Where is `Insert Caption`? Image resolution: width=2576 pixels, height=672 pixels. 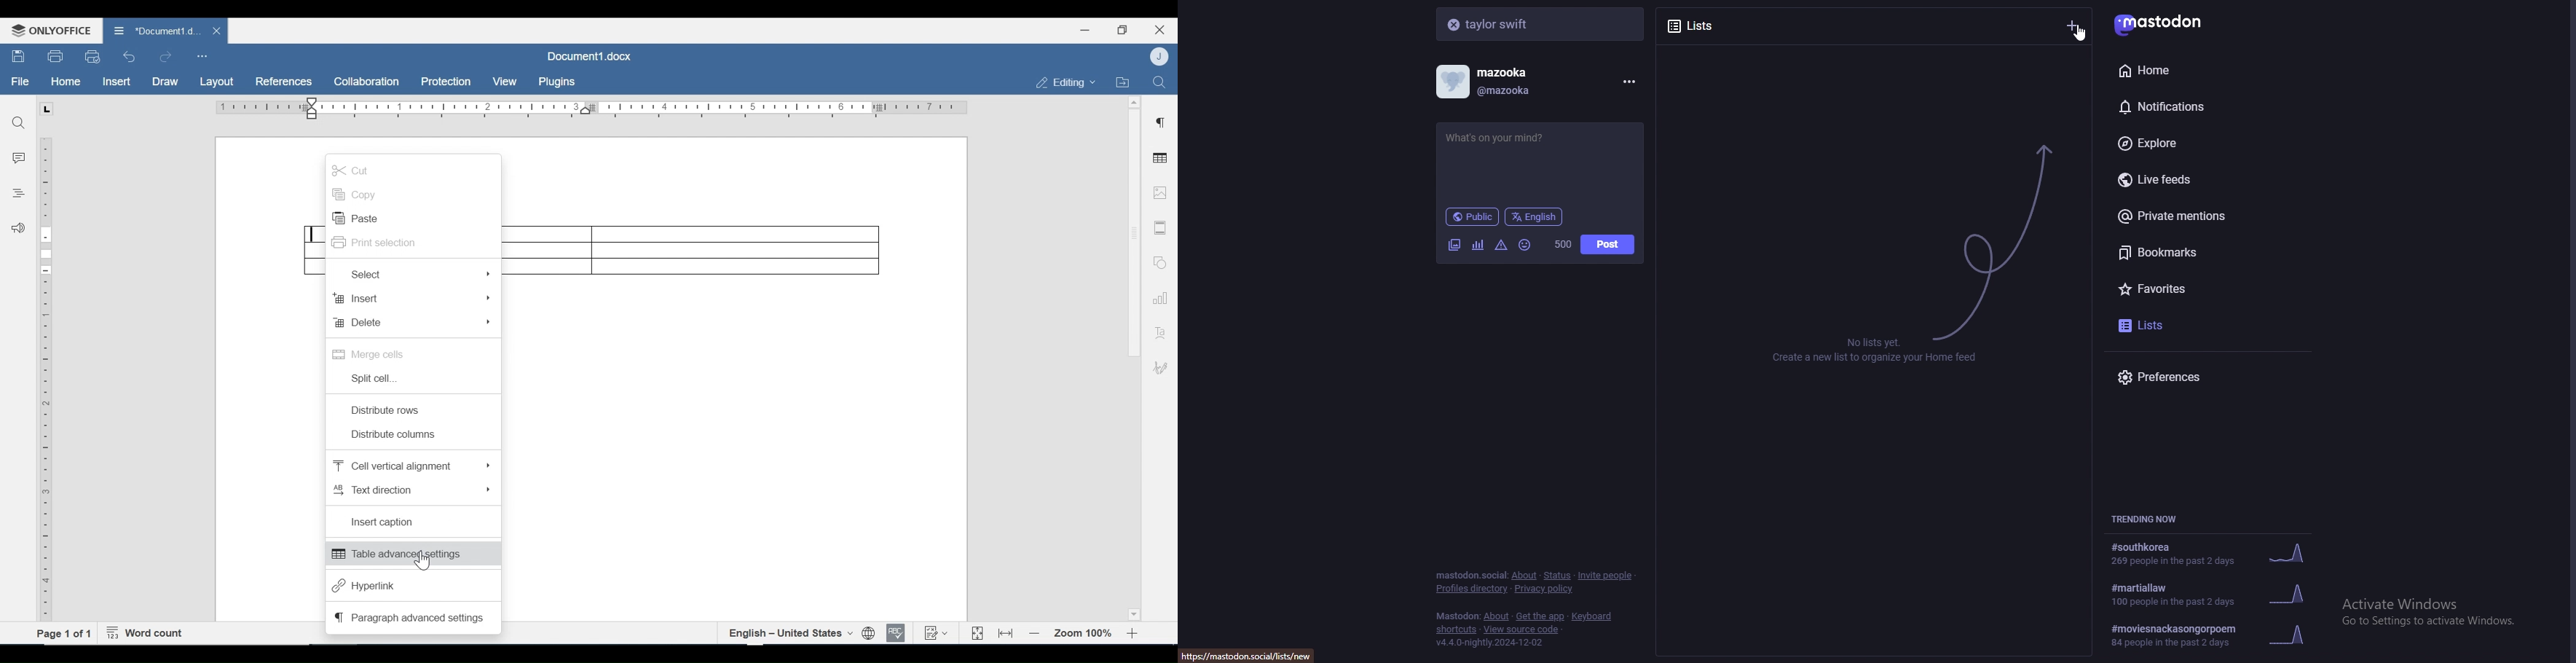
Insert Caption is located at coordinates (385, 522).